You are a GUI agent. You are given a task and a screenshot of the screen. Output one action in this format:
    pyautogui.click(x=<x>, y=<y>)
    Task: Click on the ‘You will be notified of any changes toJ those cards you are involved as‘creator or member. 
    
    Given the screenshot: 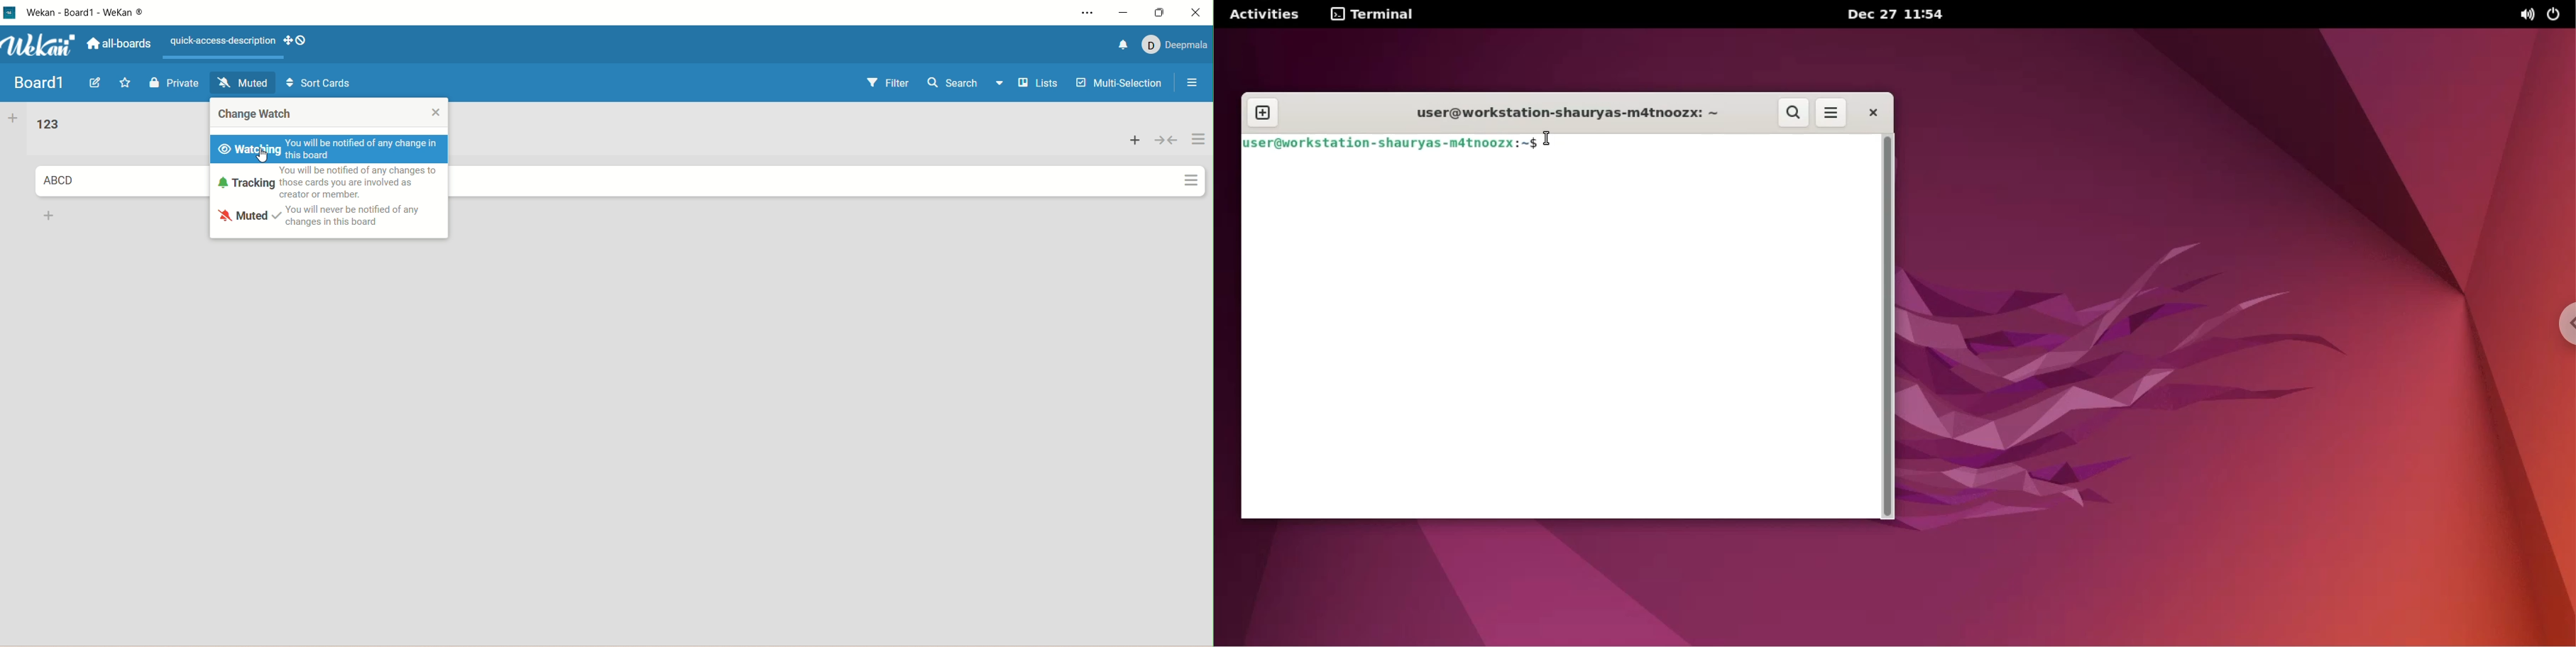 What is the action you would take?
    pyautogui.click(x=366, y=180)
    